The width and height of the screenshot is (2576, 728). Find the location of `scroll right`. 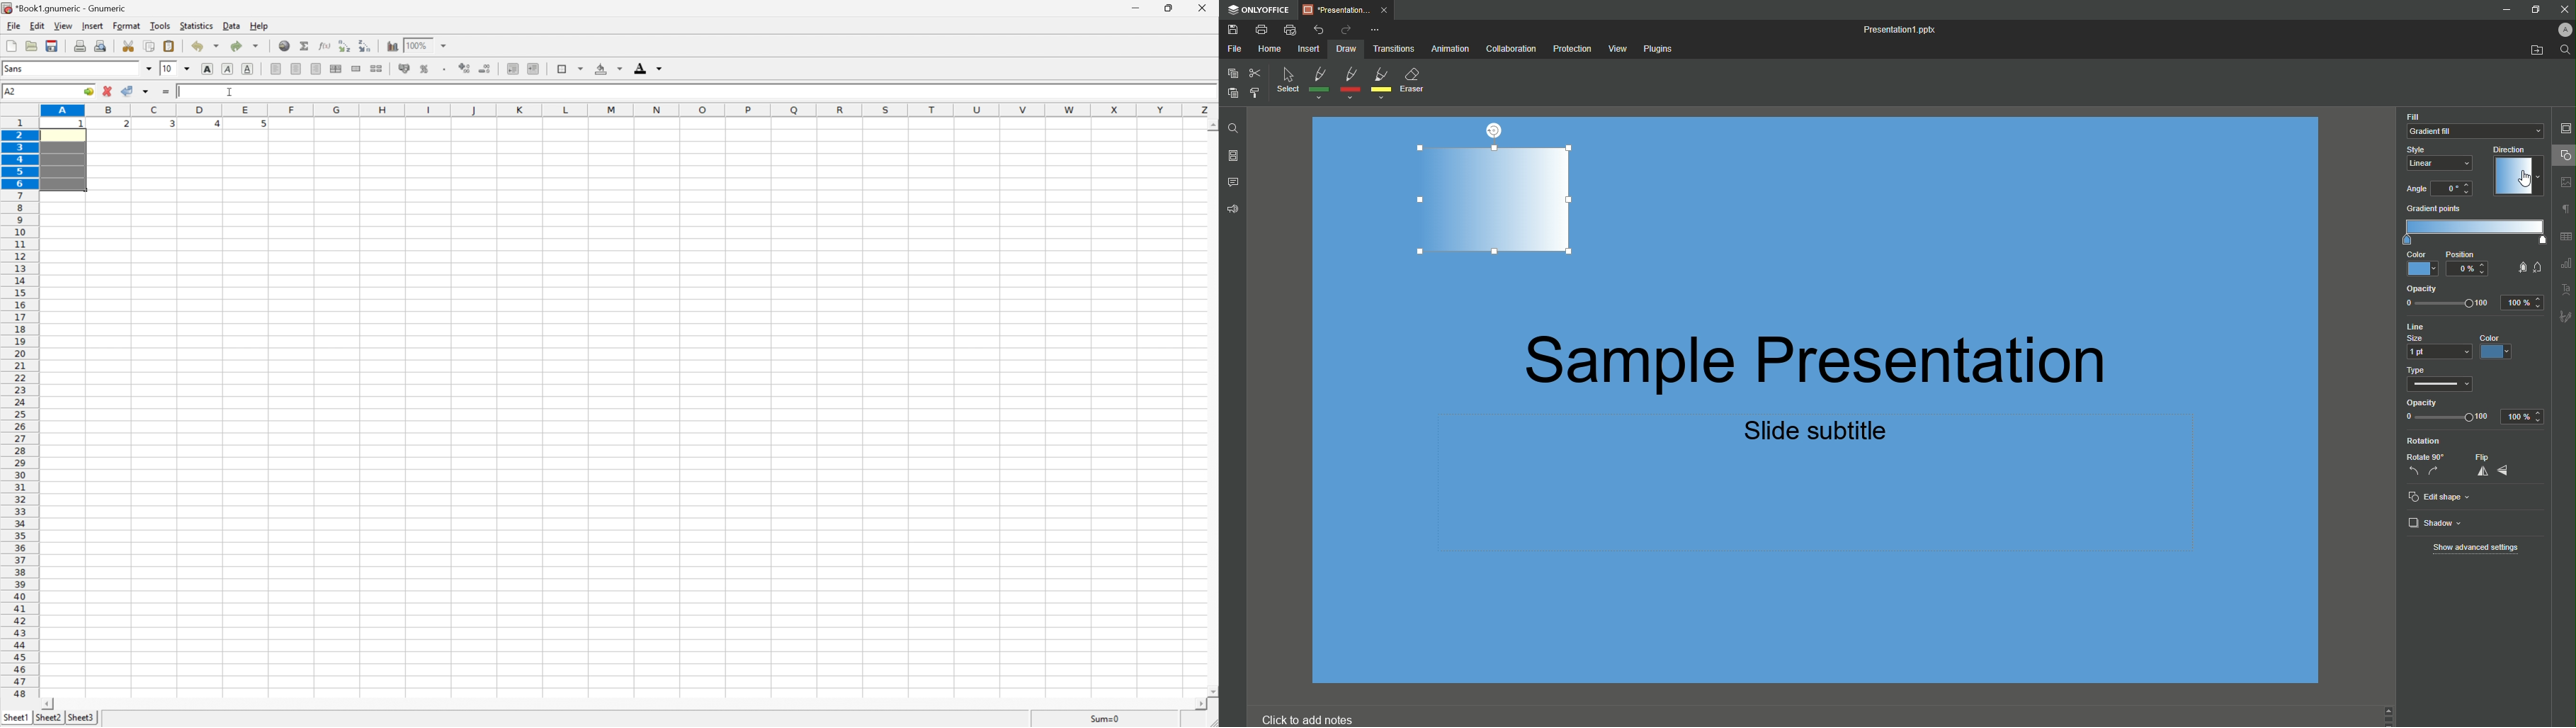

scroll right is located at coordinates (1202, 705).